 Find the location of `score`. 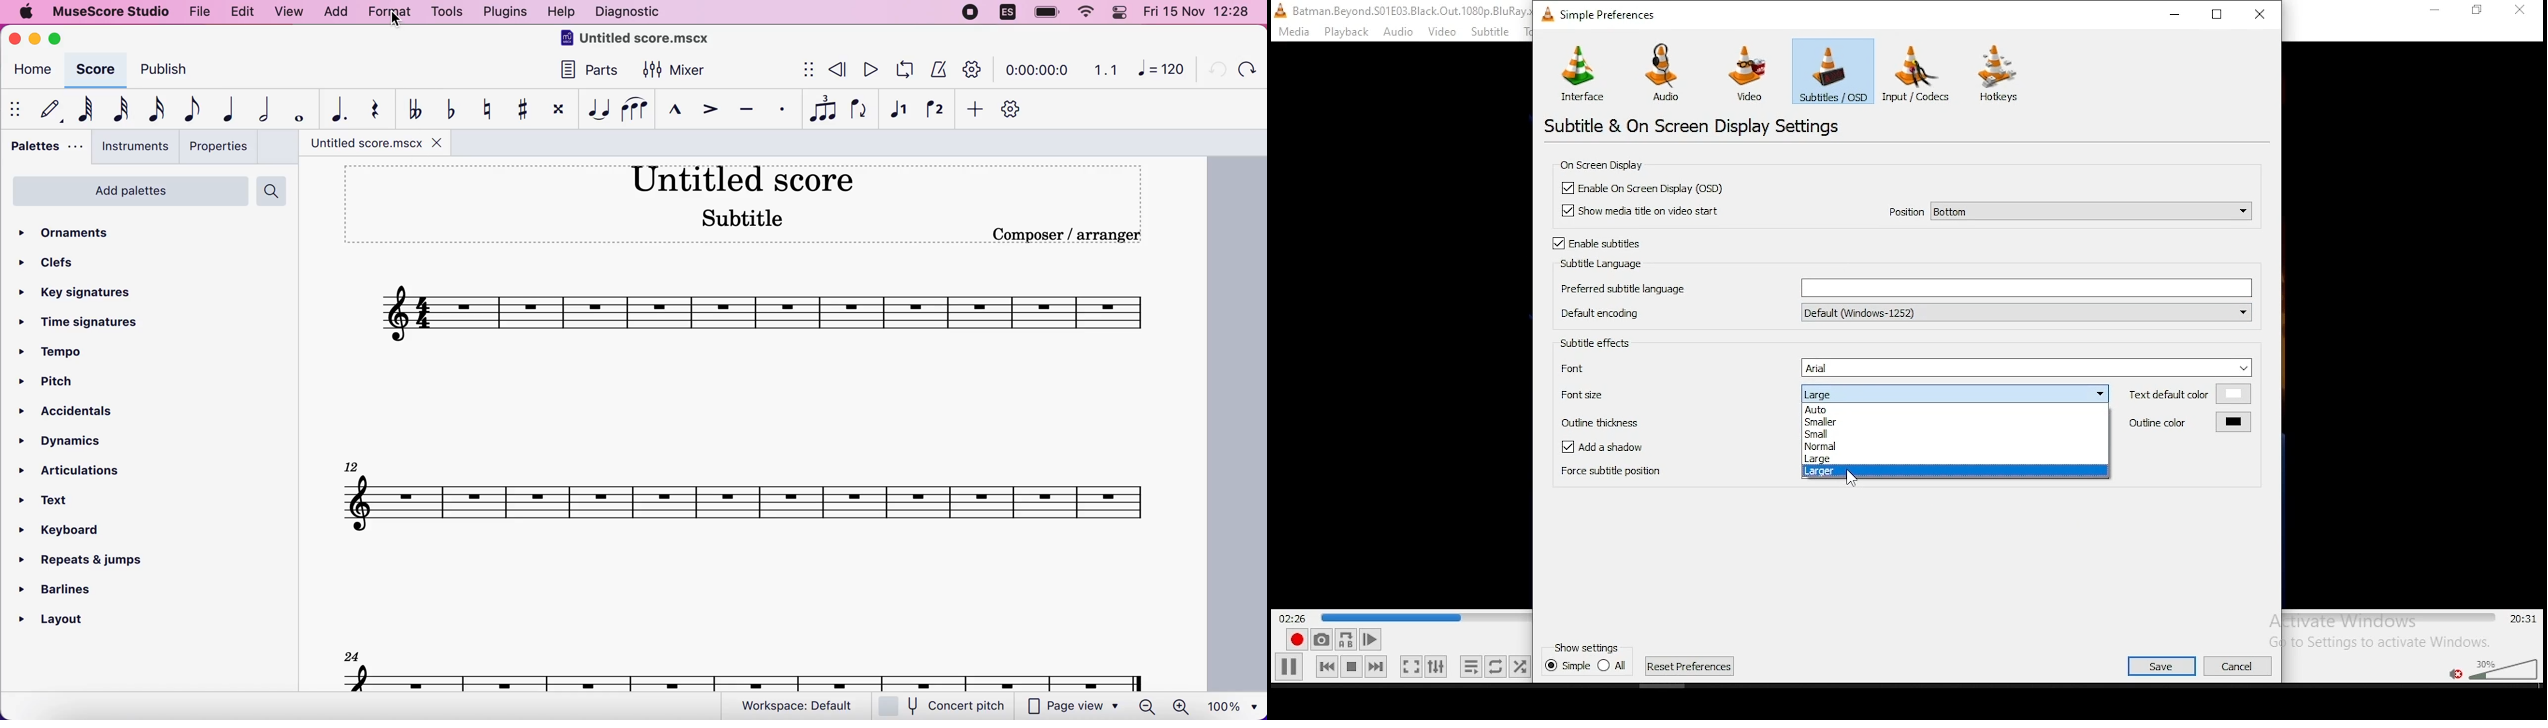

score is located at coordinates (746, 677).